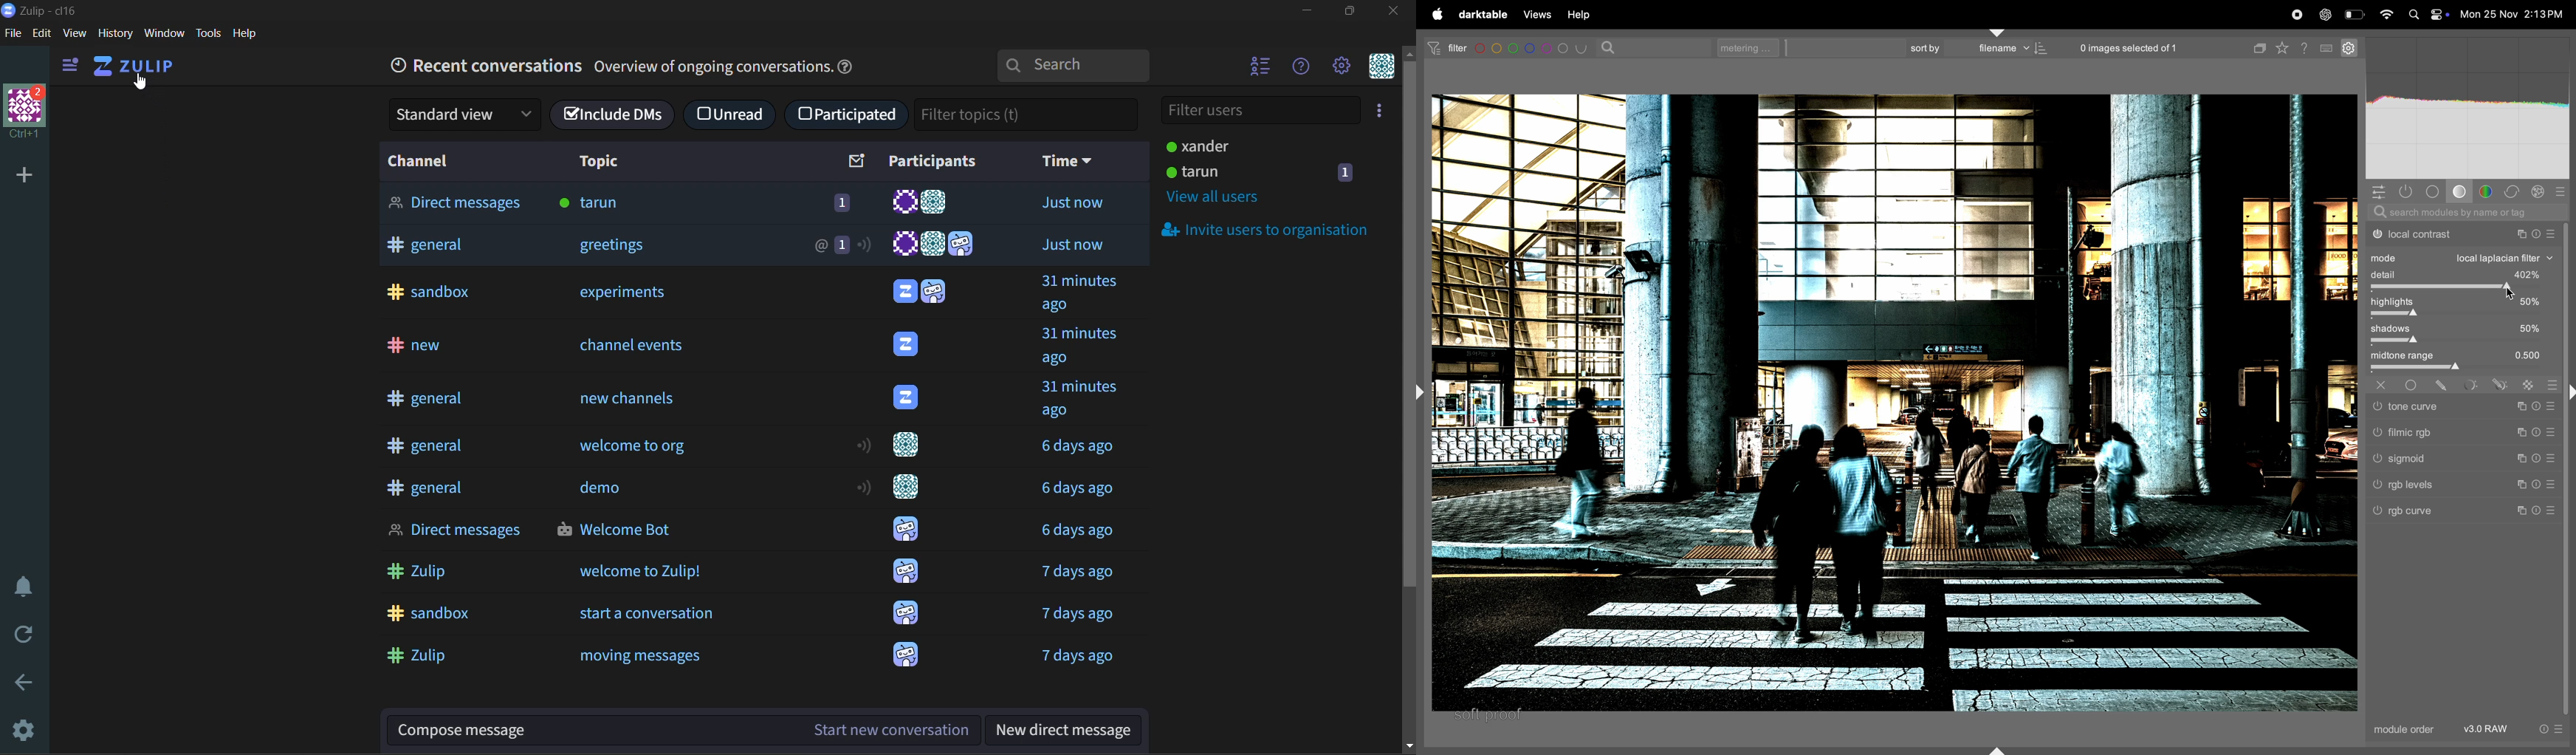 The width and height of the screenshot is (2576, 756). What do you see at coordinates (2466, 370) in the screenshot?
I see `toggle` at bounding box center [2466, 370].